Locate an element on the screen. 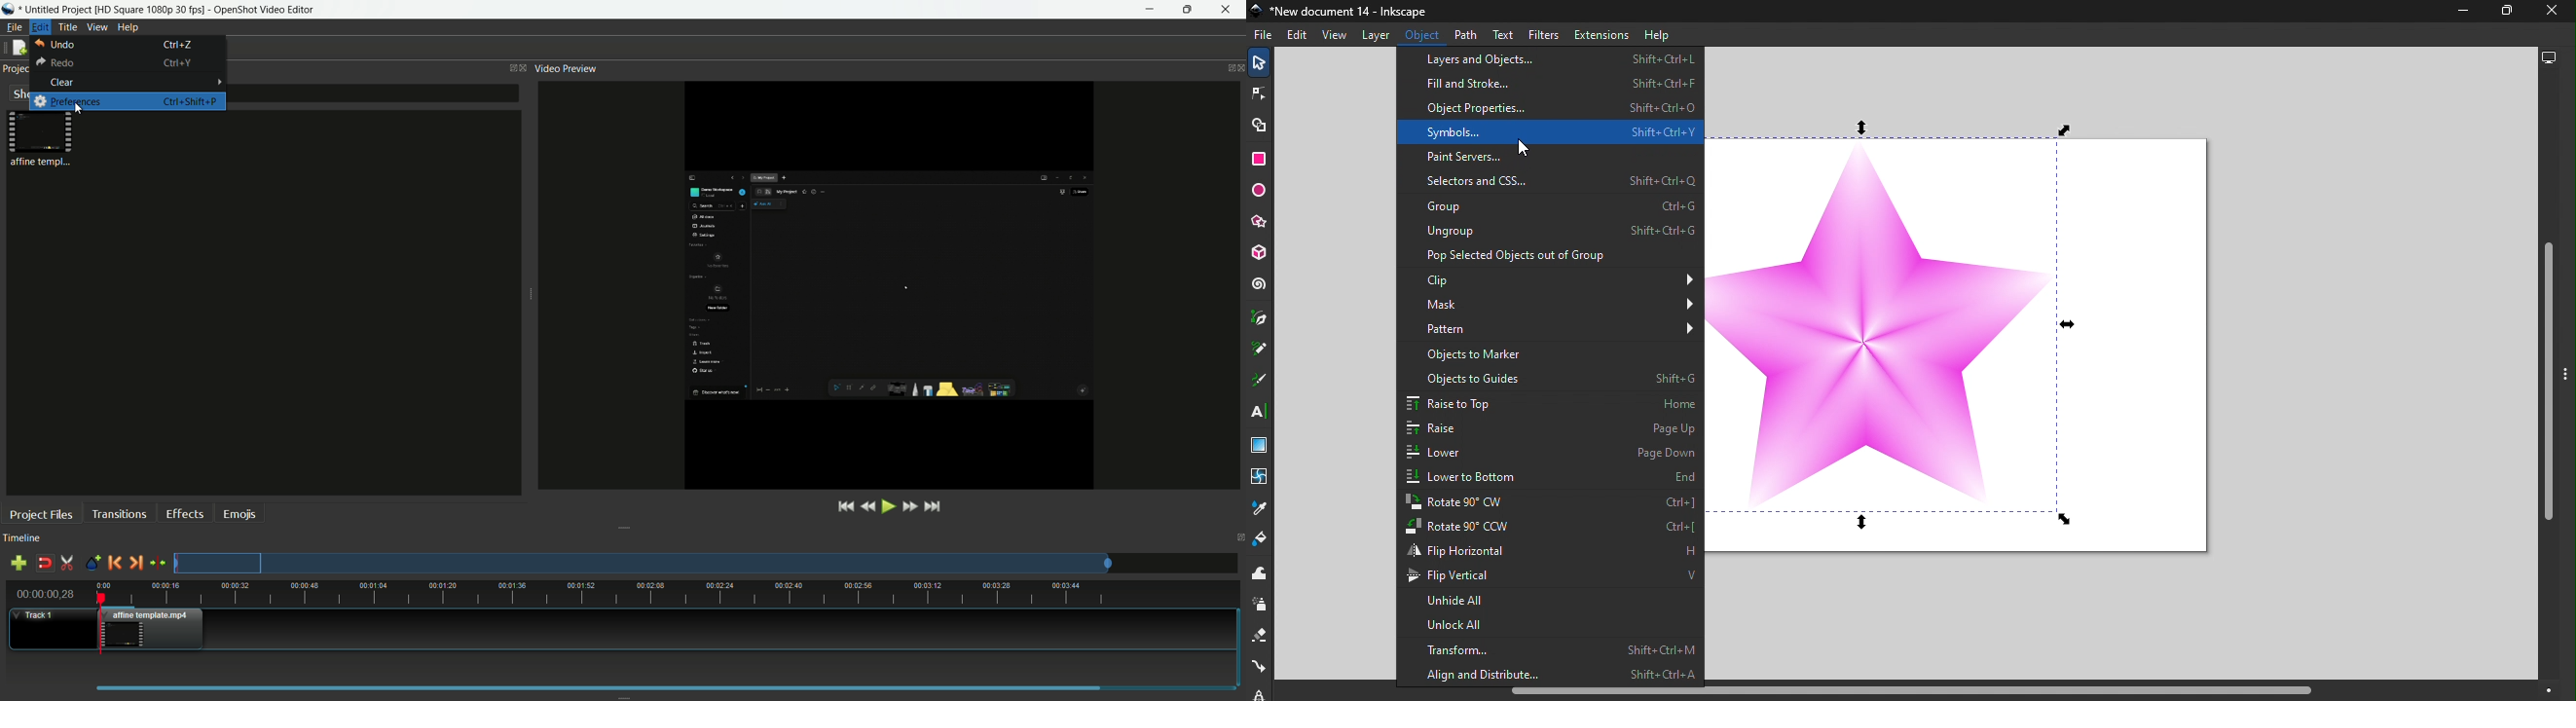 The image size is (2576, 728). Edit is located at coordinates (1298, 36).